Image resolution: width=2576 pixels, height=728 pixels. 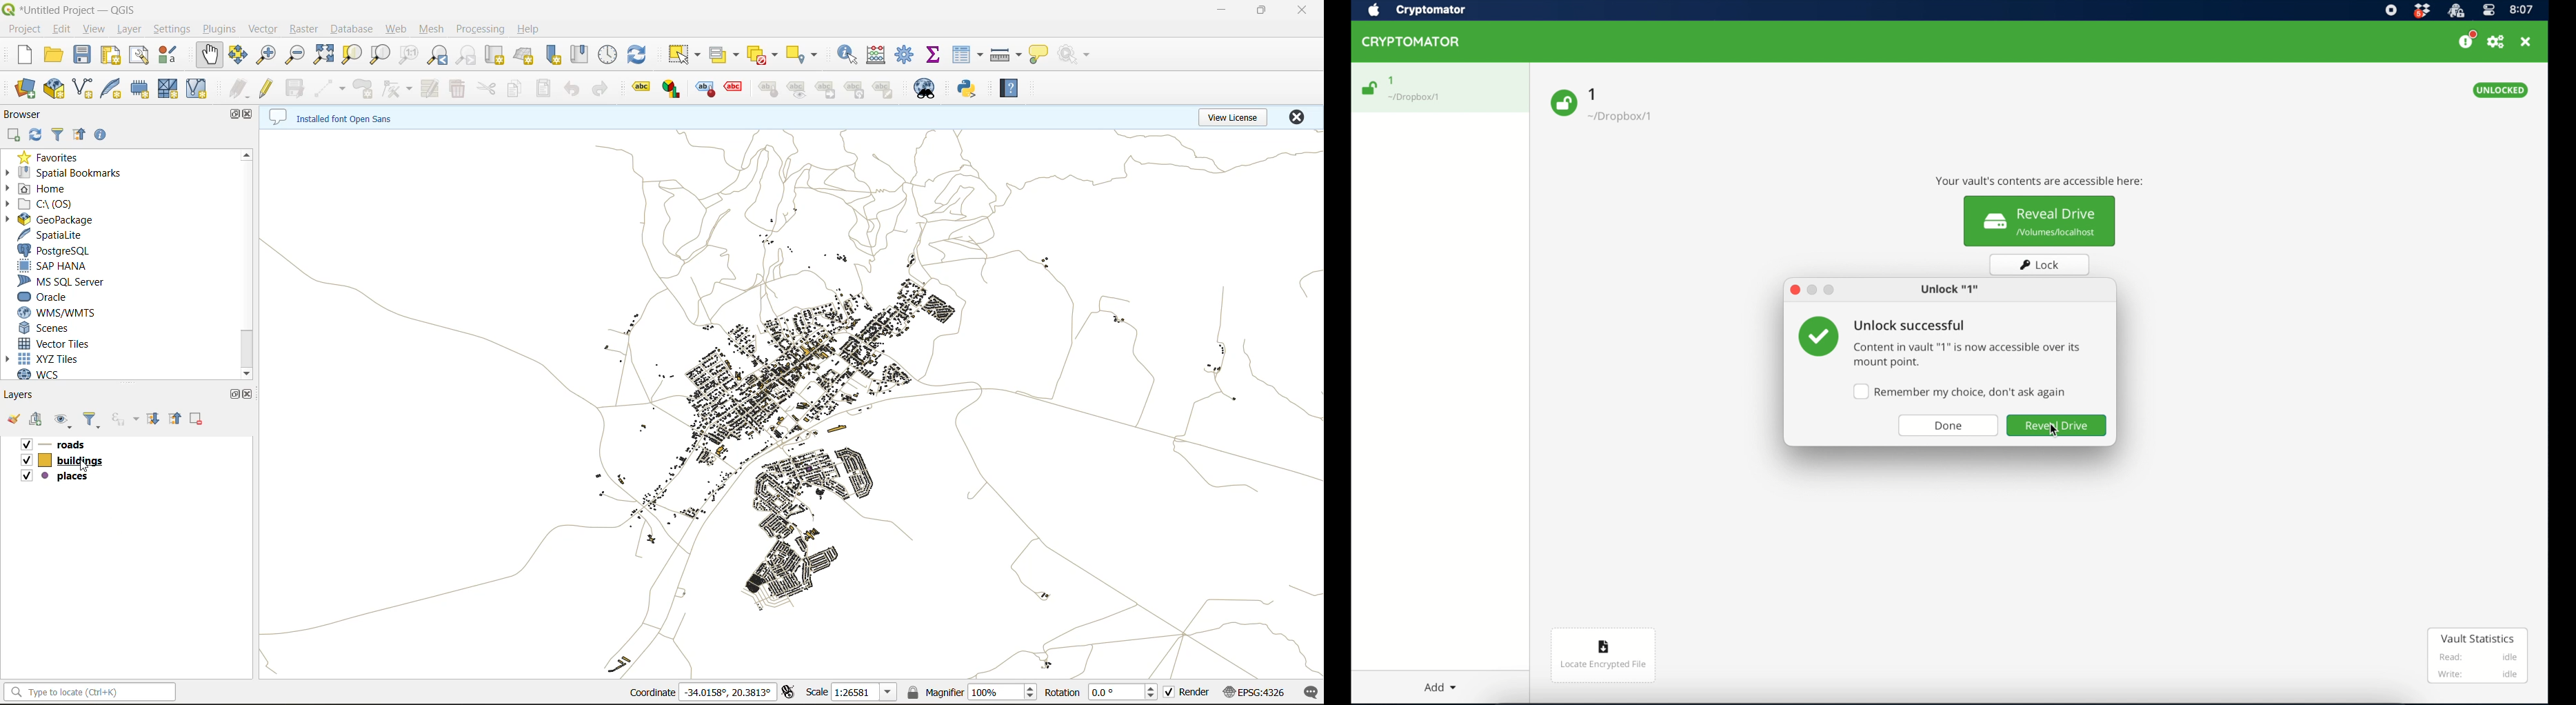 What do you see at coordinates (334, 117) in the screenshot?
I see `metadata` at bounding box center [334, 117].